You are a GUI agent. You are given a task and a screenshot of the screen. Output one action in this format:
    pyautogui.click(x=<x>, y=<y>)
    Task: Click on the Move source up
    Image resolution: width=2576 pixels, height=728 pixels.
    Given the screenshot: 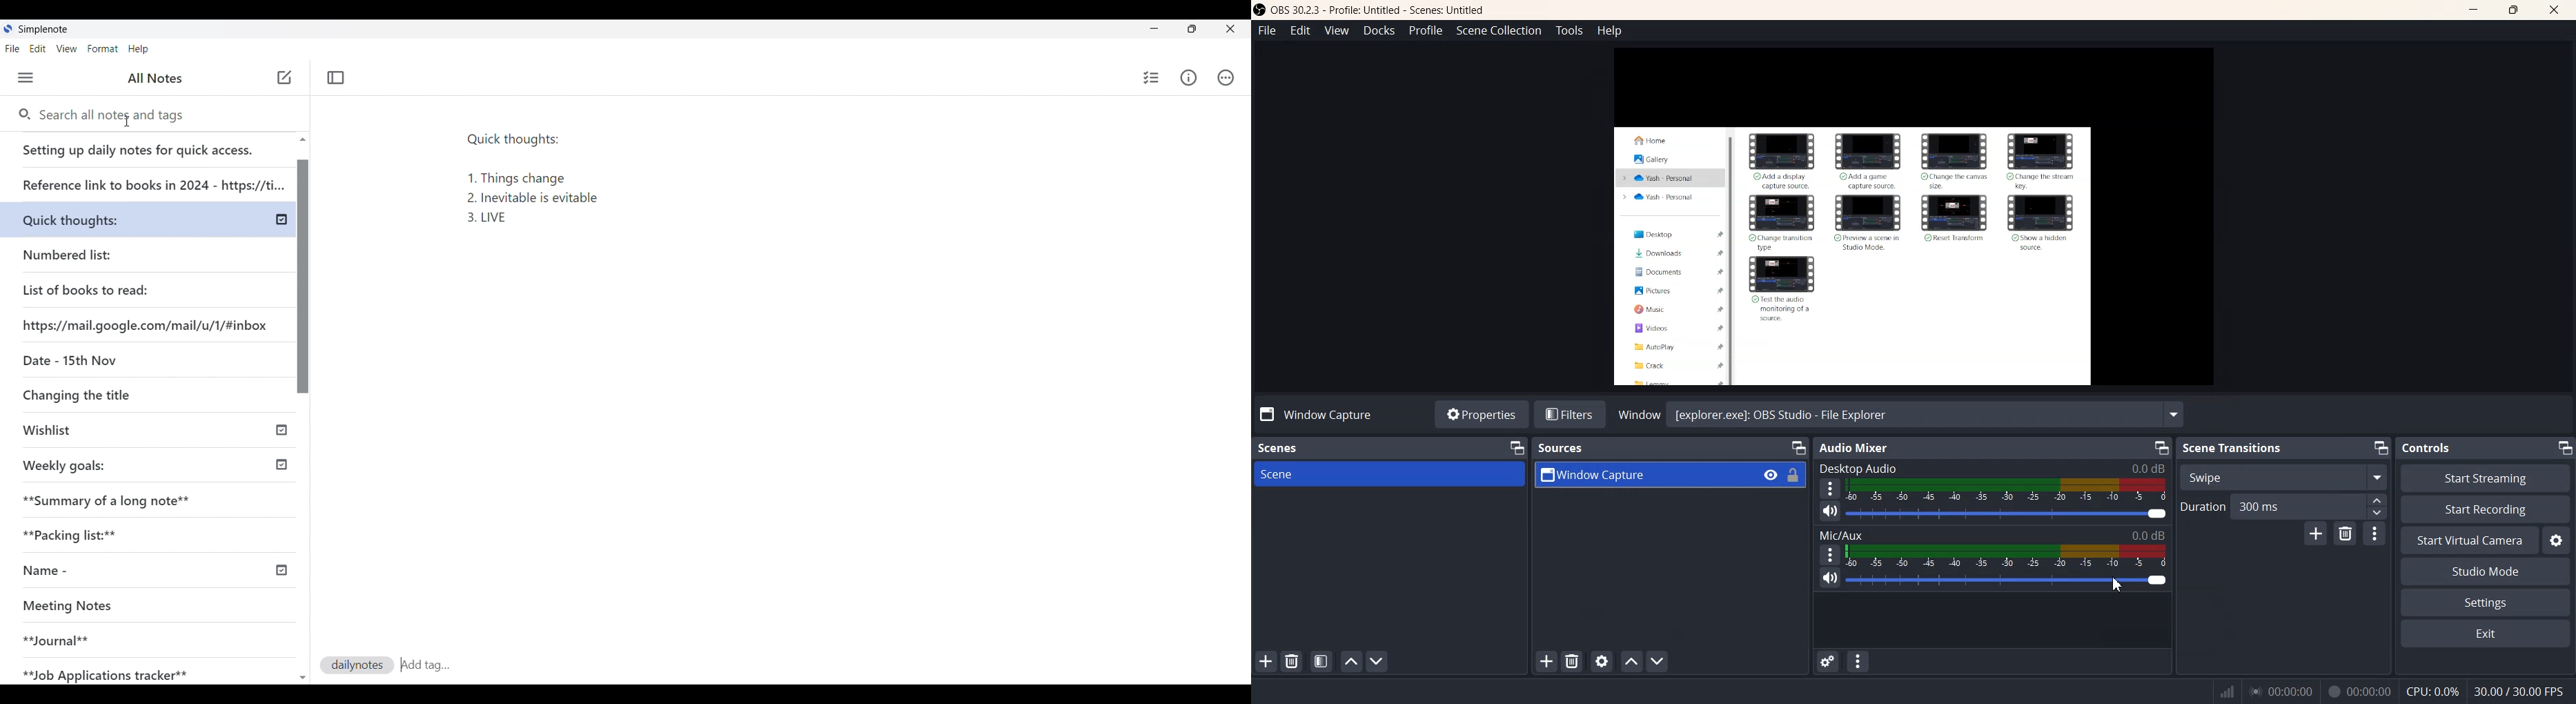 What is the action you would take?
    pyautogui.click(x=1631, y=661)
    